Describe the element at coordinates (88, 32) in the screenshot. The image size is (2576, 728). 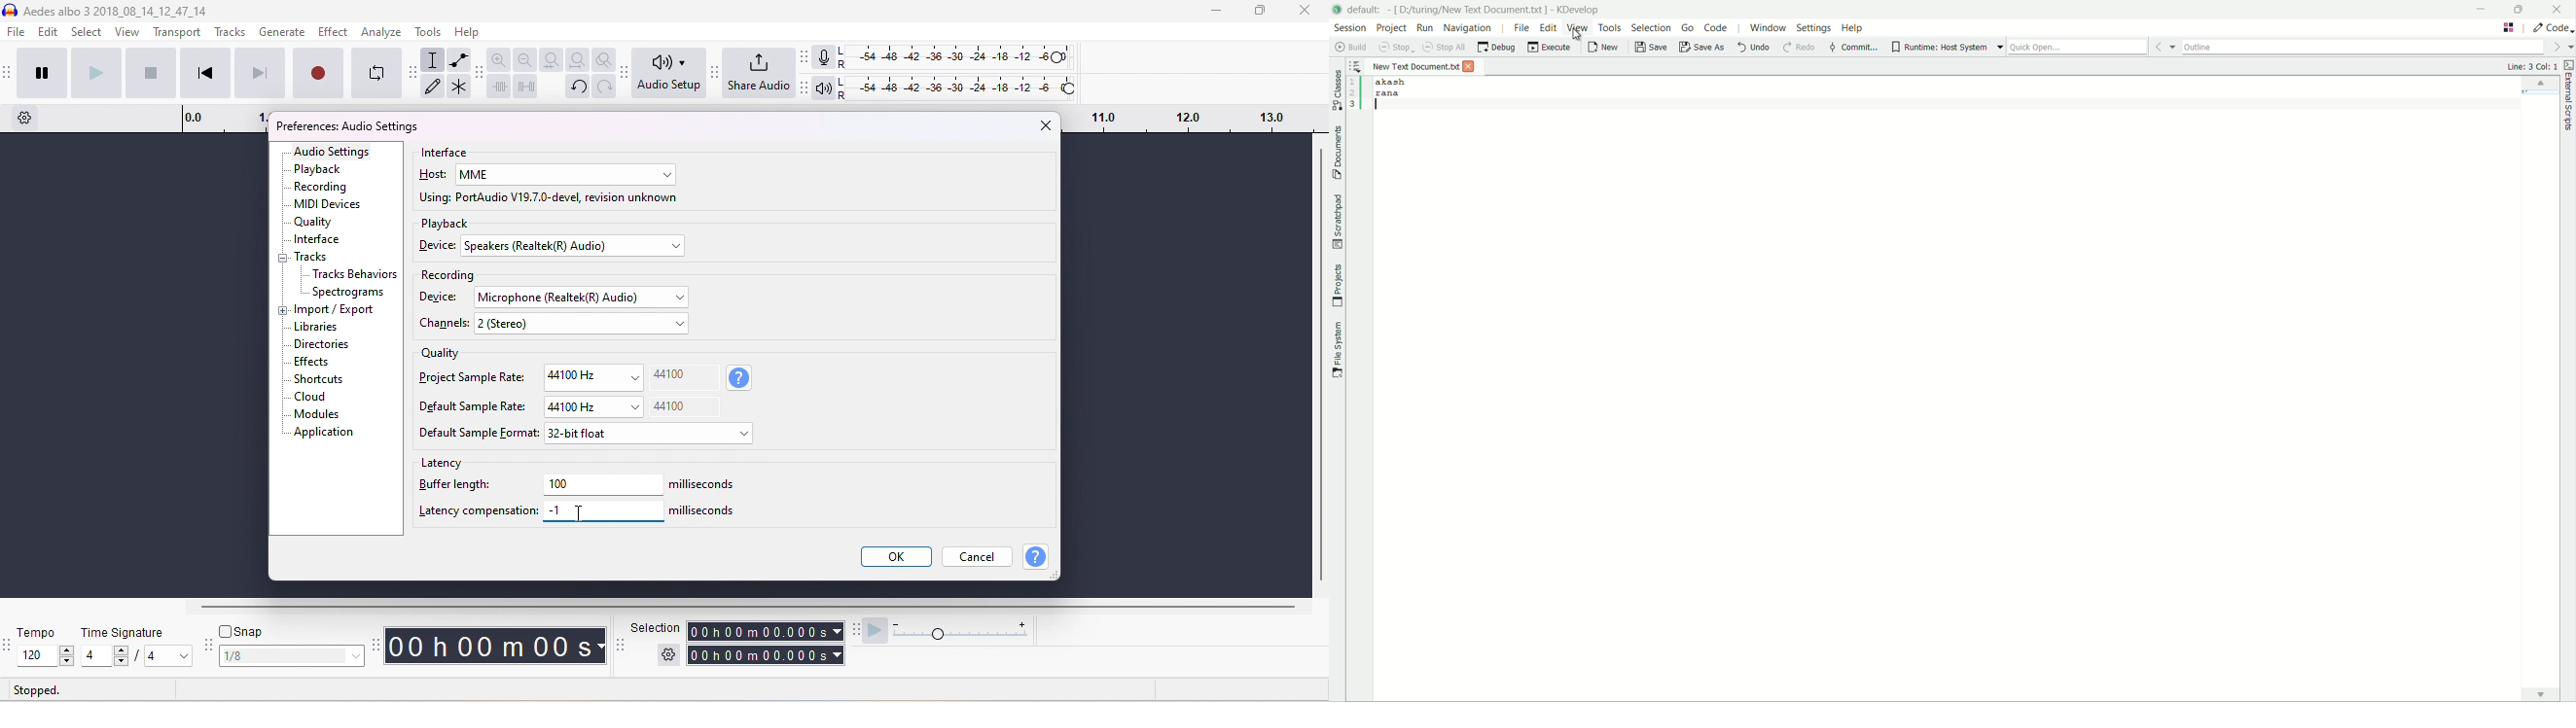
I see `select` at that location.